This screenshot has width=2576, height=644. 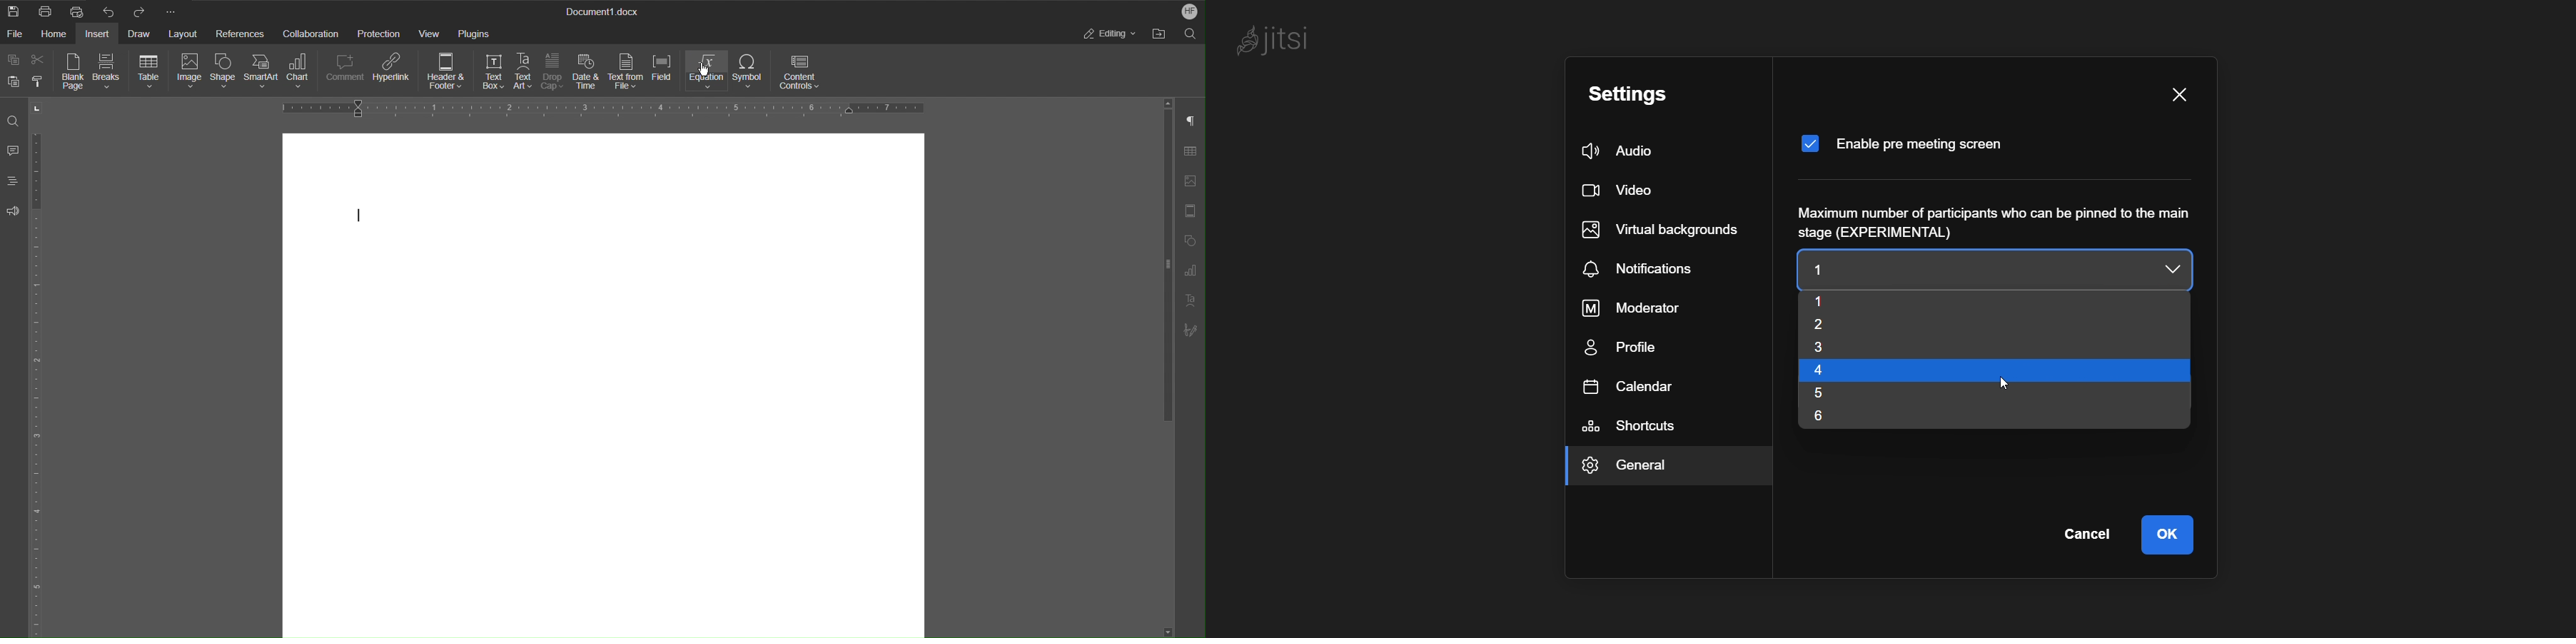 I want to click on Undo, so click(x=111, y=11).